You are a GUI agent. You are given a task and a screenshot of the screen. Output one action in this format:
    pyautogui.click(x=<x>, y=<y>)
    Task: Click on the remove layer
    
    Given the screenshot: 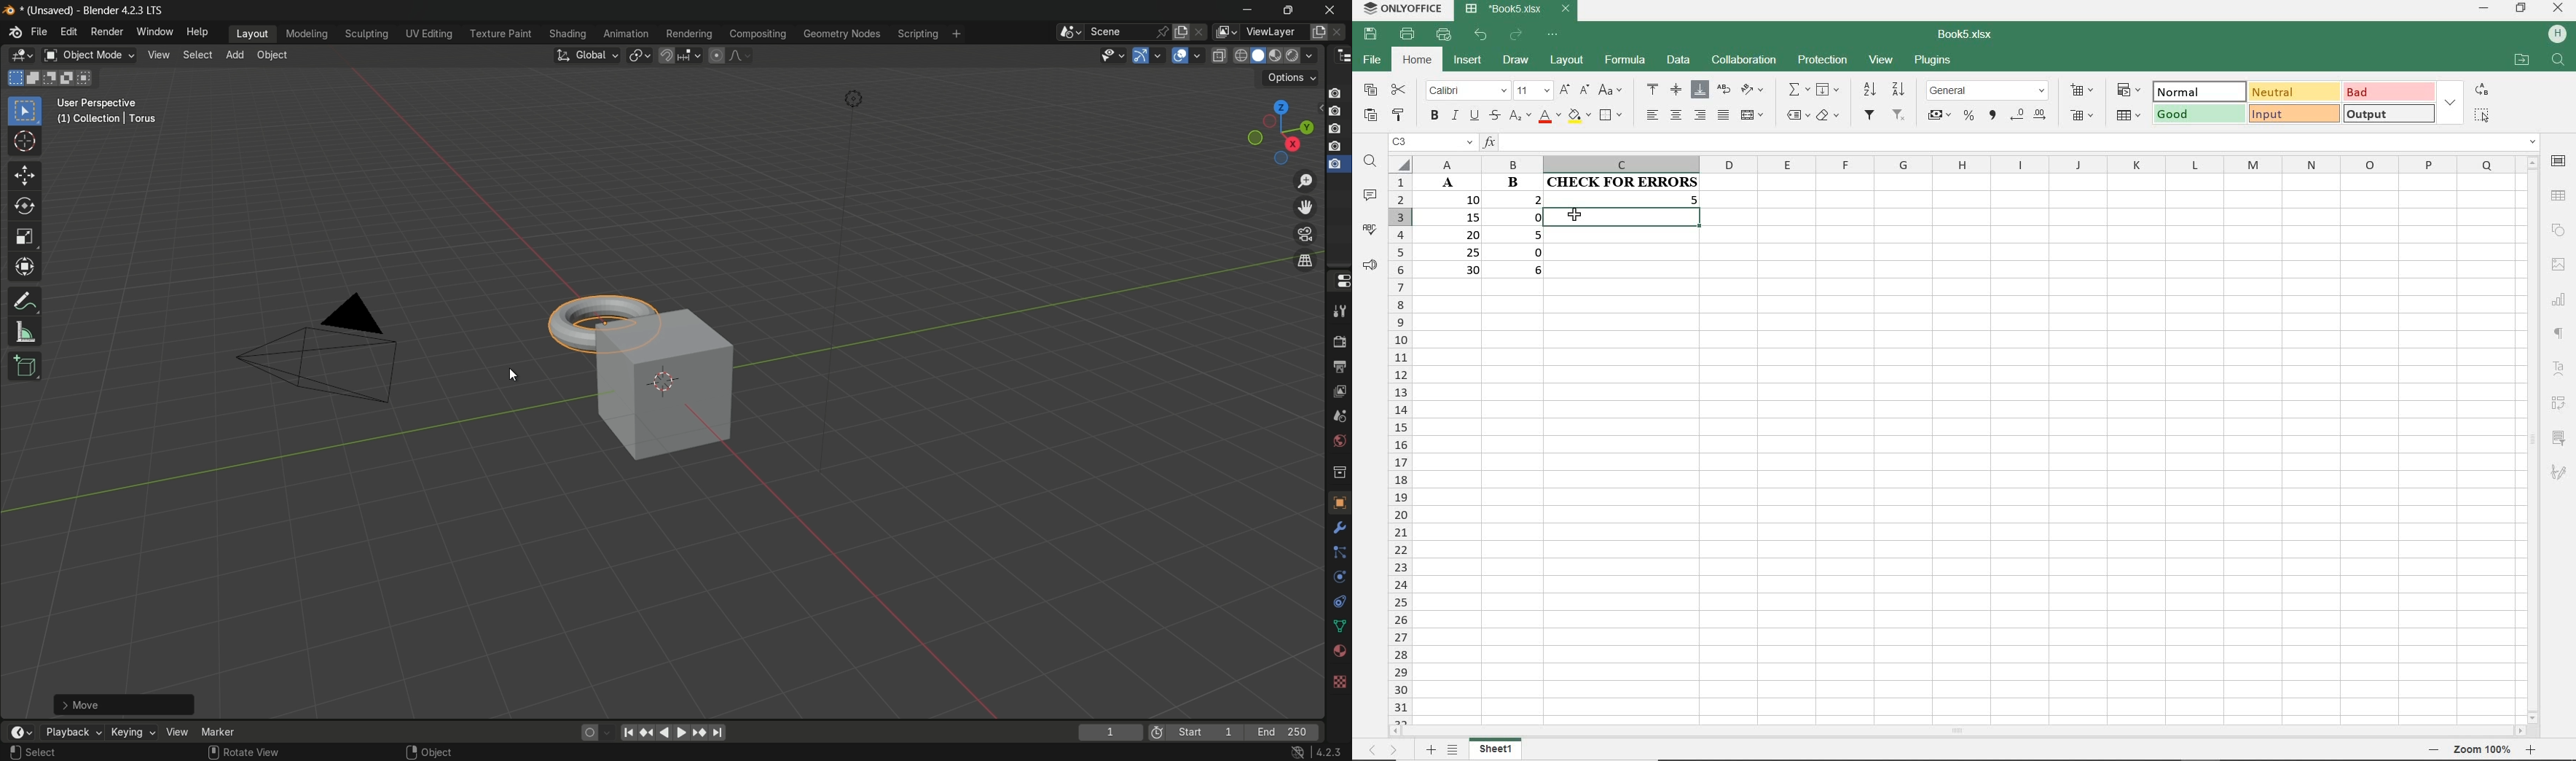 What is the action you would take?
    pyautogui.click(x=1339, y=32)
    